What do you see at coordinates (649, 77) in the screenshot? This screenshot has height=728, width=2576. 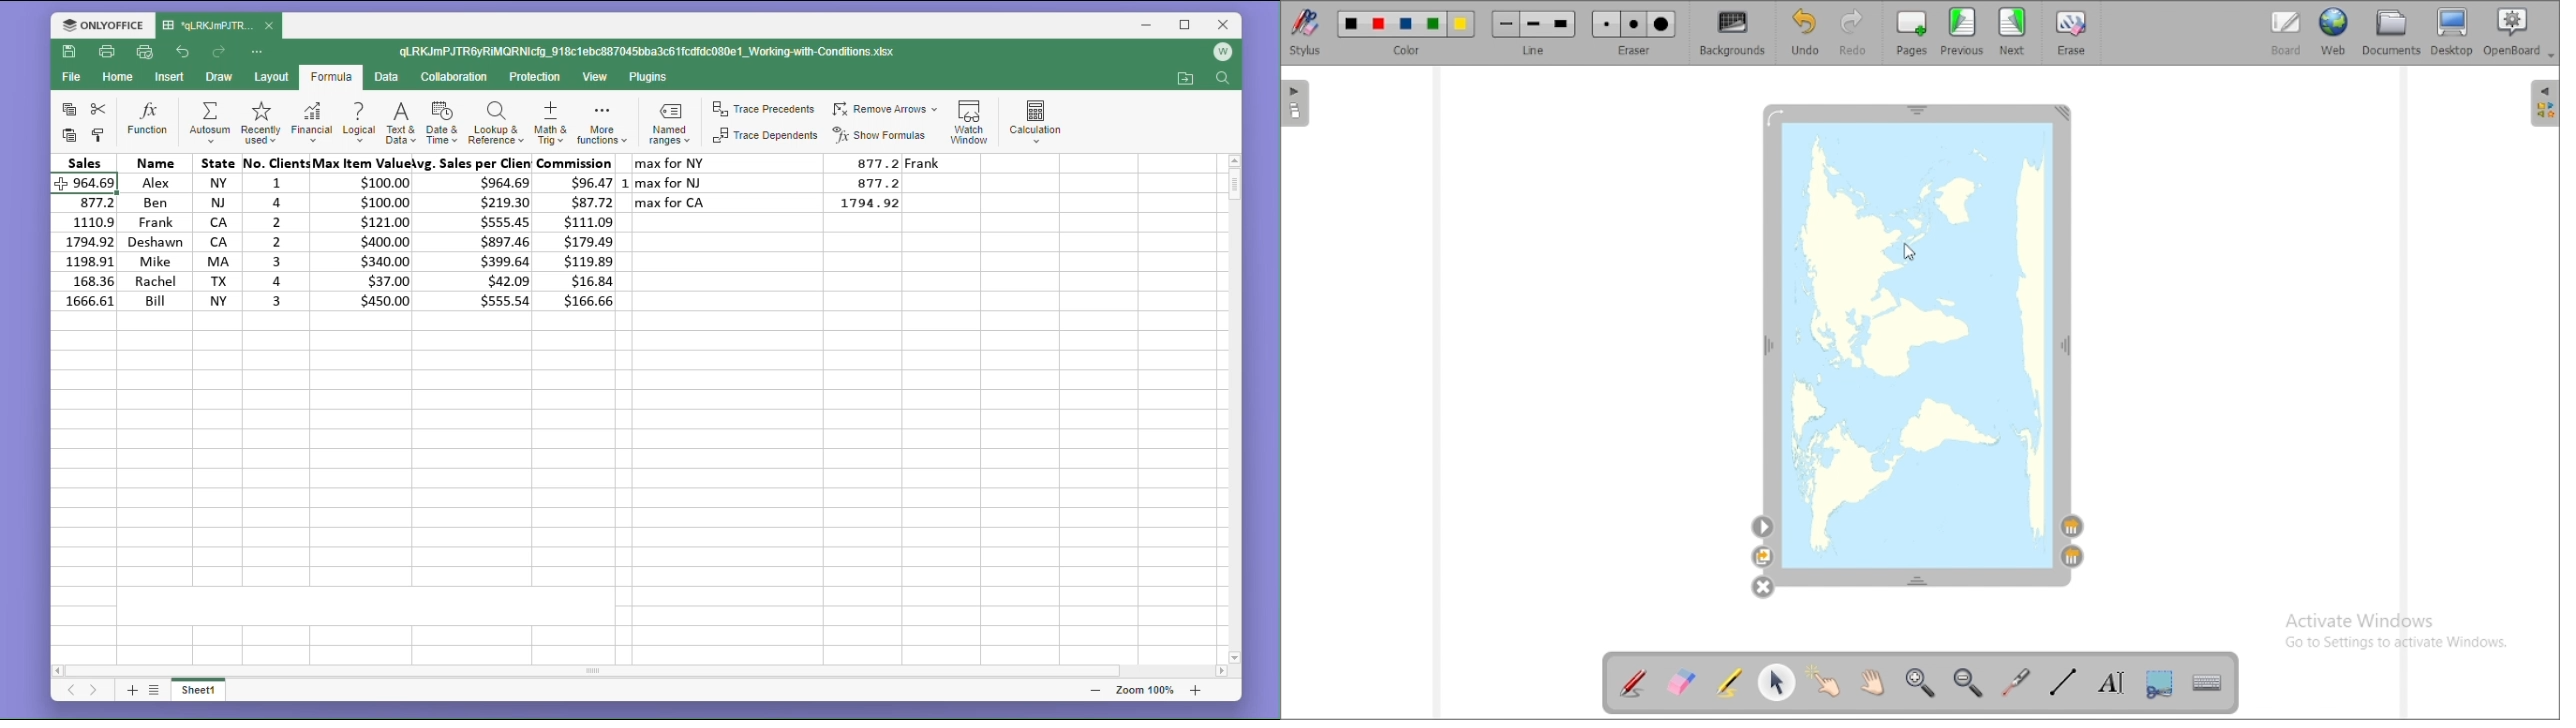 I see `plugins` at bounding box center [649, 77].